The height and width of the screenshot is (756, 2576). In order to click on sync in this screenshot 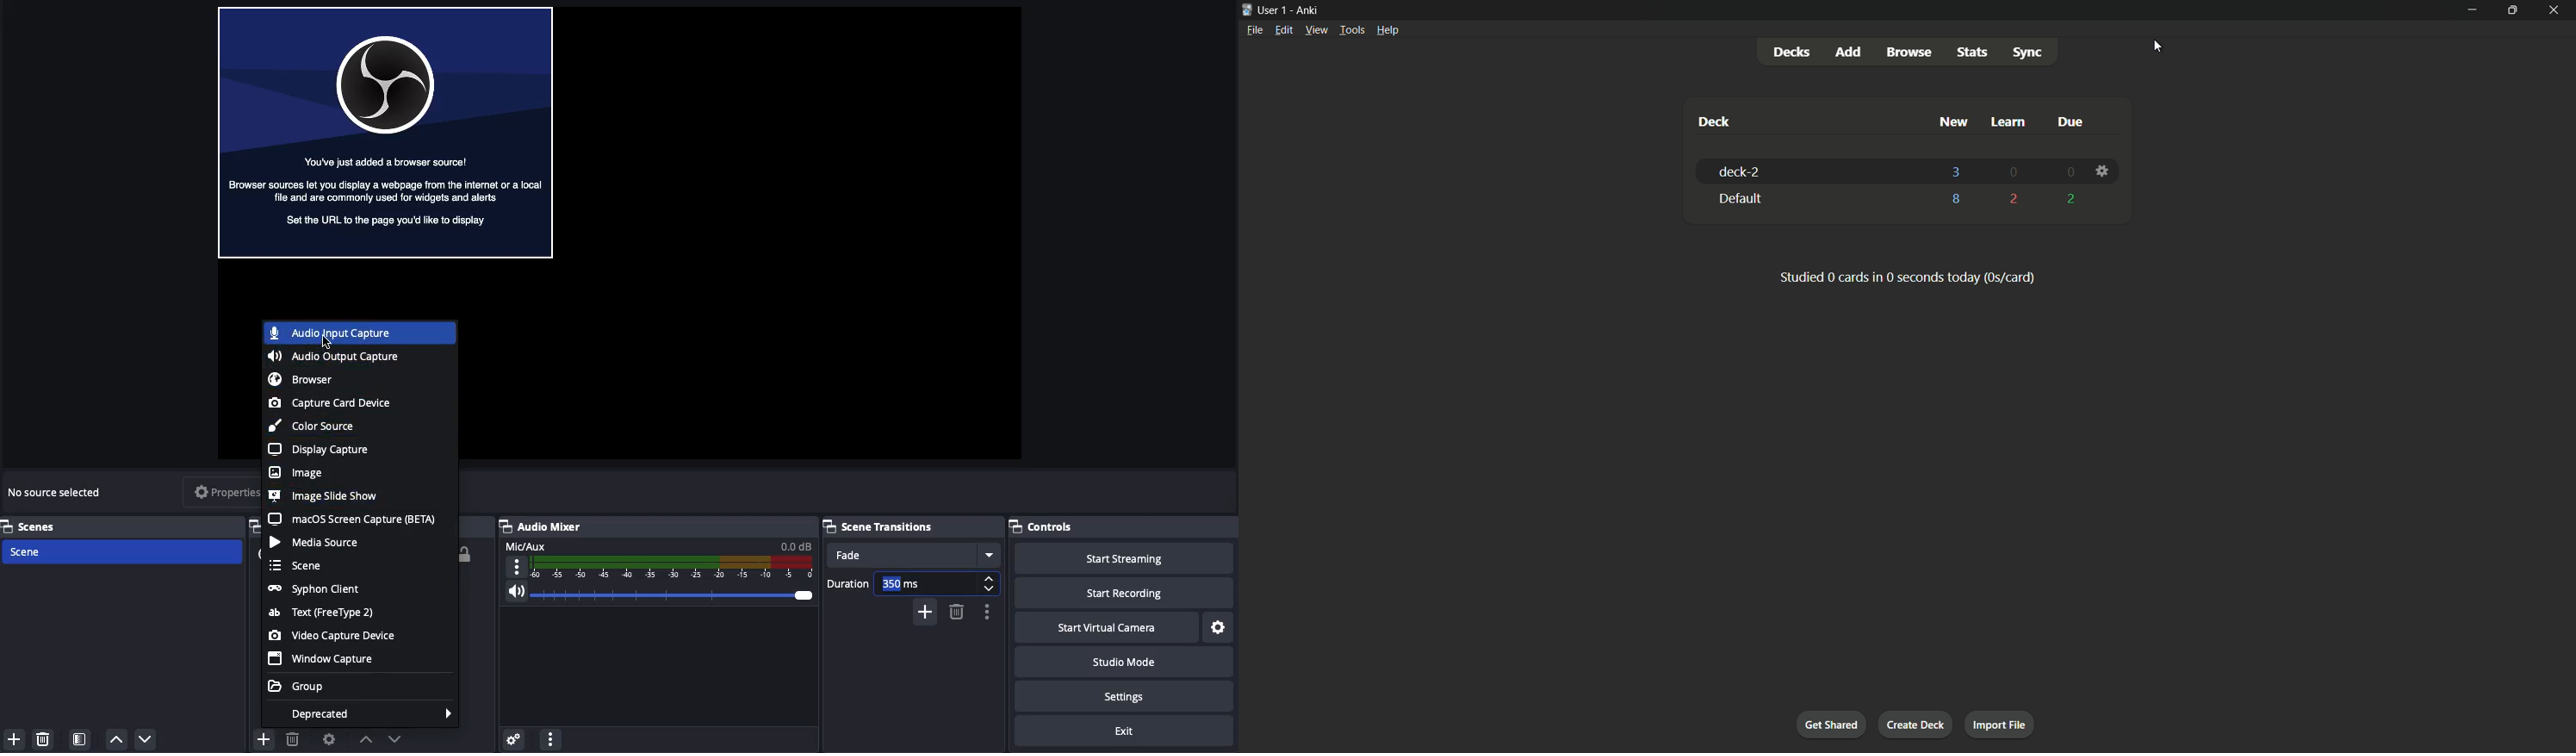, I will do `click(2028, 54)`.